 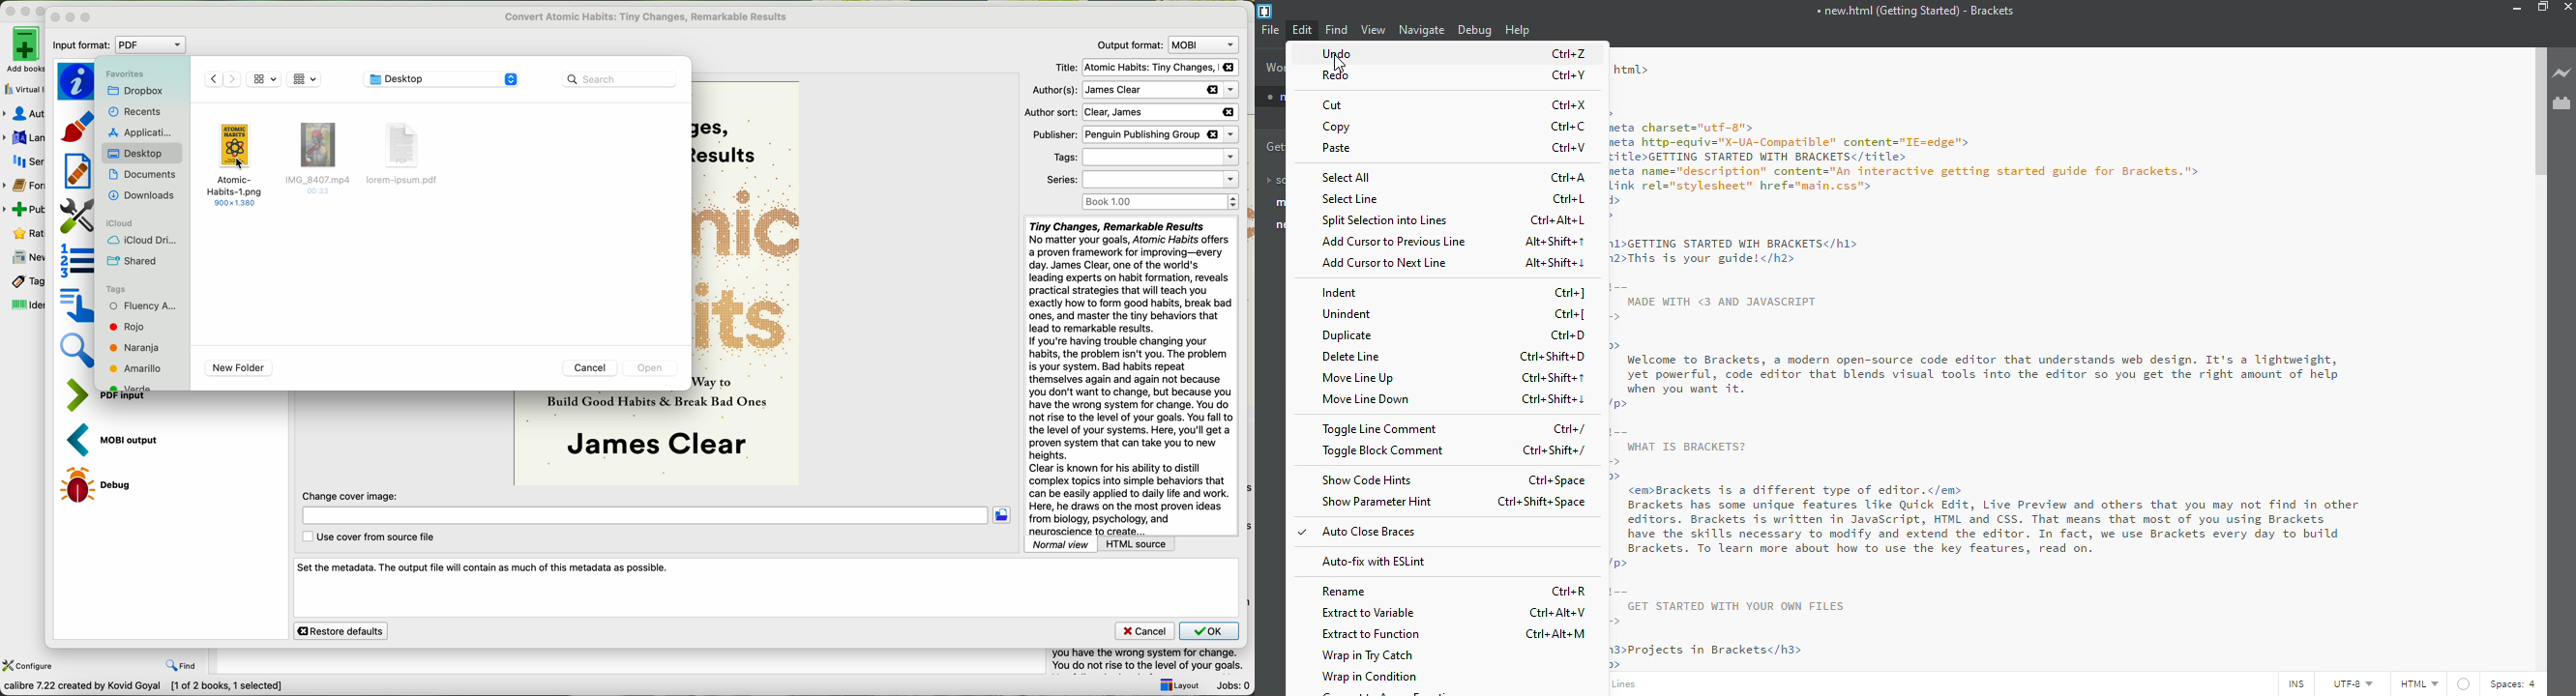 What do you see at coordinates (318, 158) in the screenshot?
I see `disable file` at bounding box center [318, 158].